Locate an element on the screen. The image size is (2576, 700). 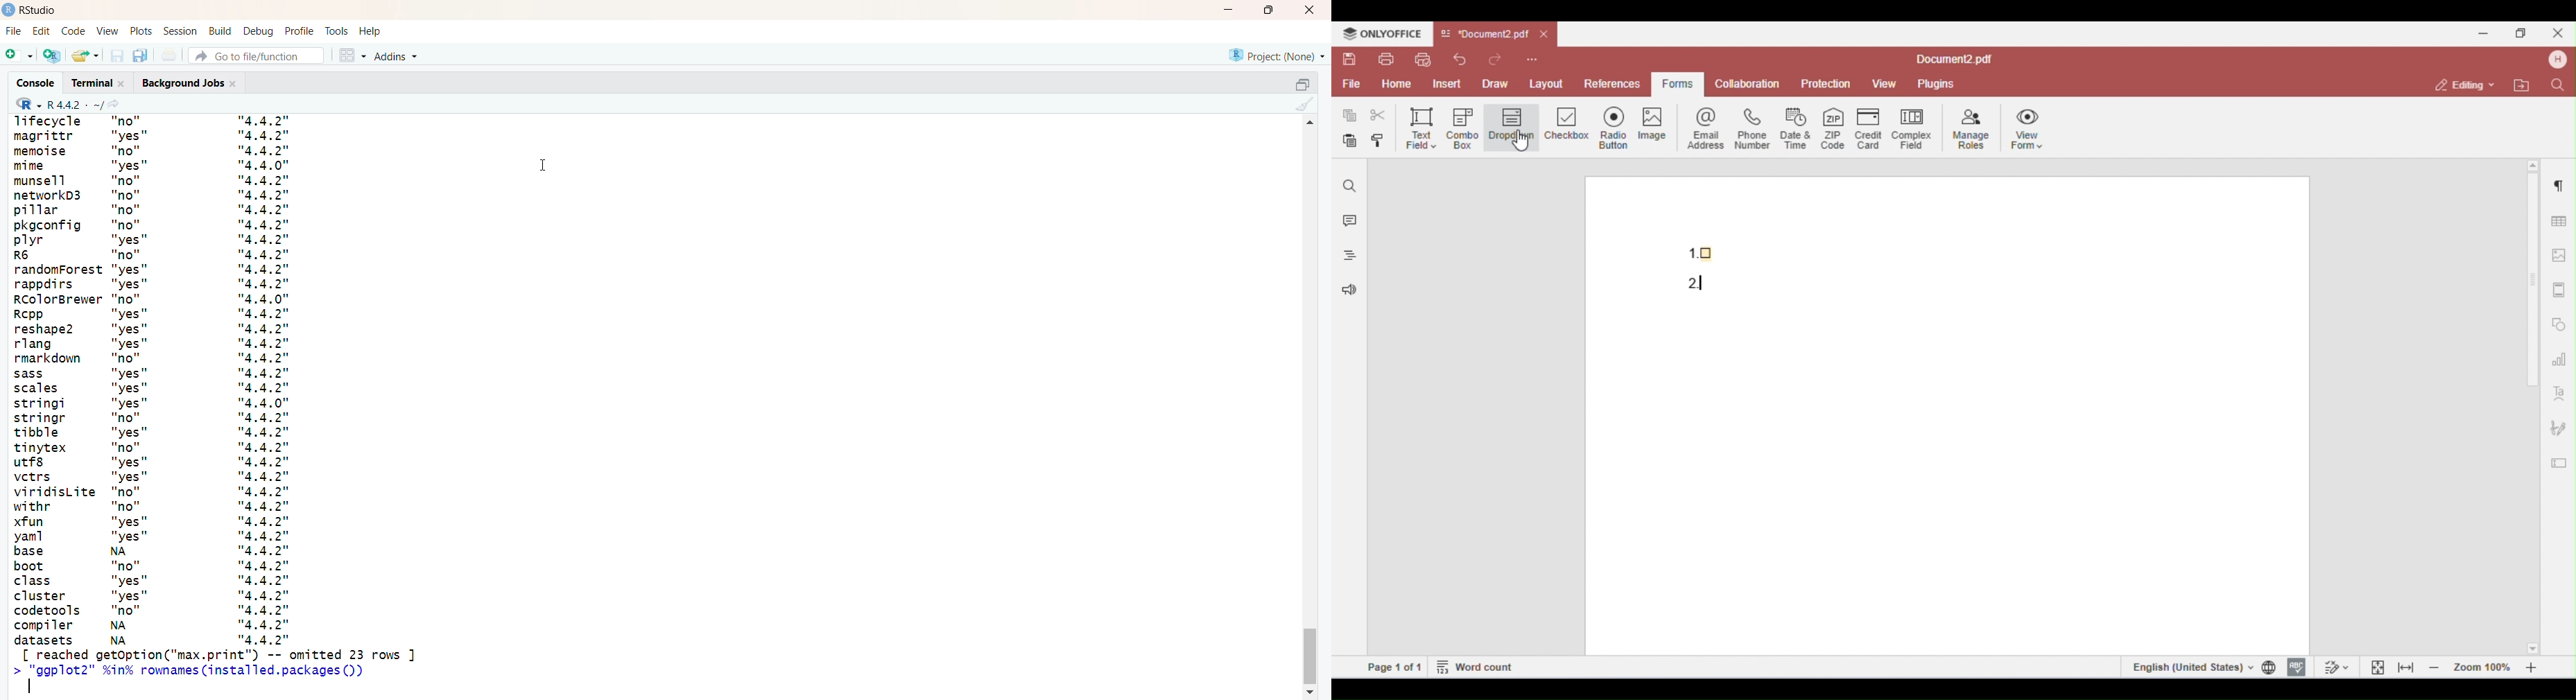
new file is located at coordinates (19, 57).